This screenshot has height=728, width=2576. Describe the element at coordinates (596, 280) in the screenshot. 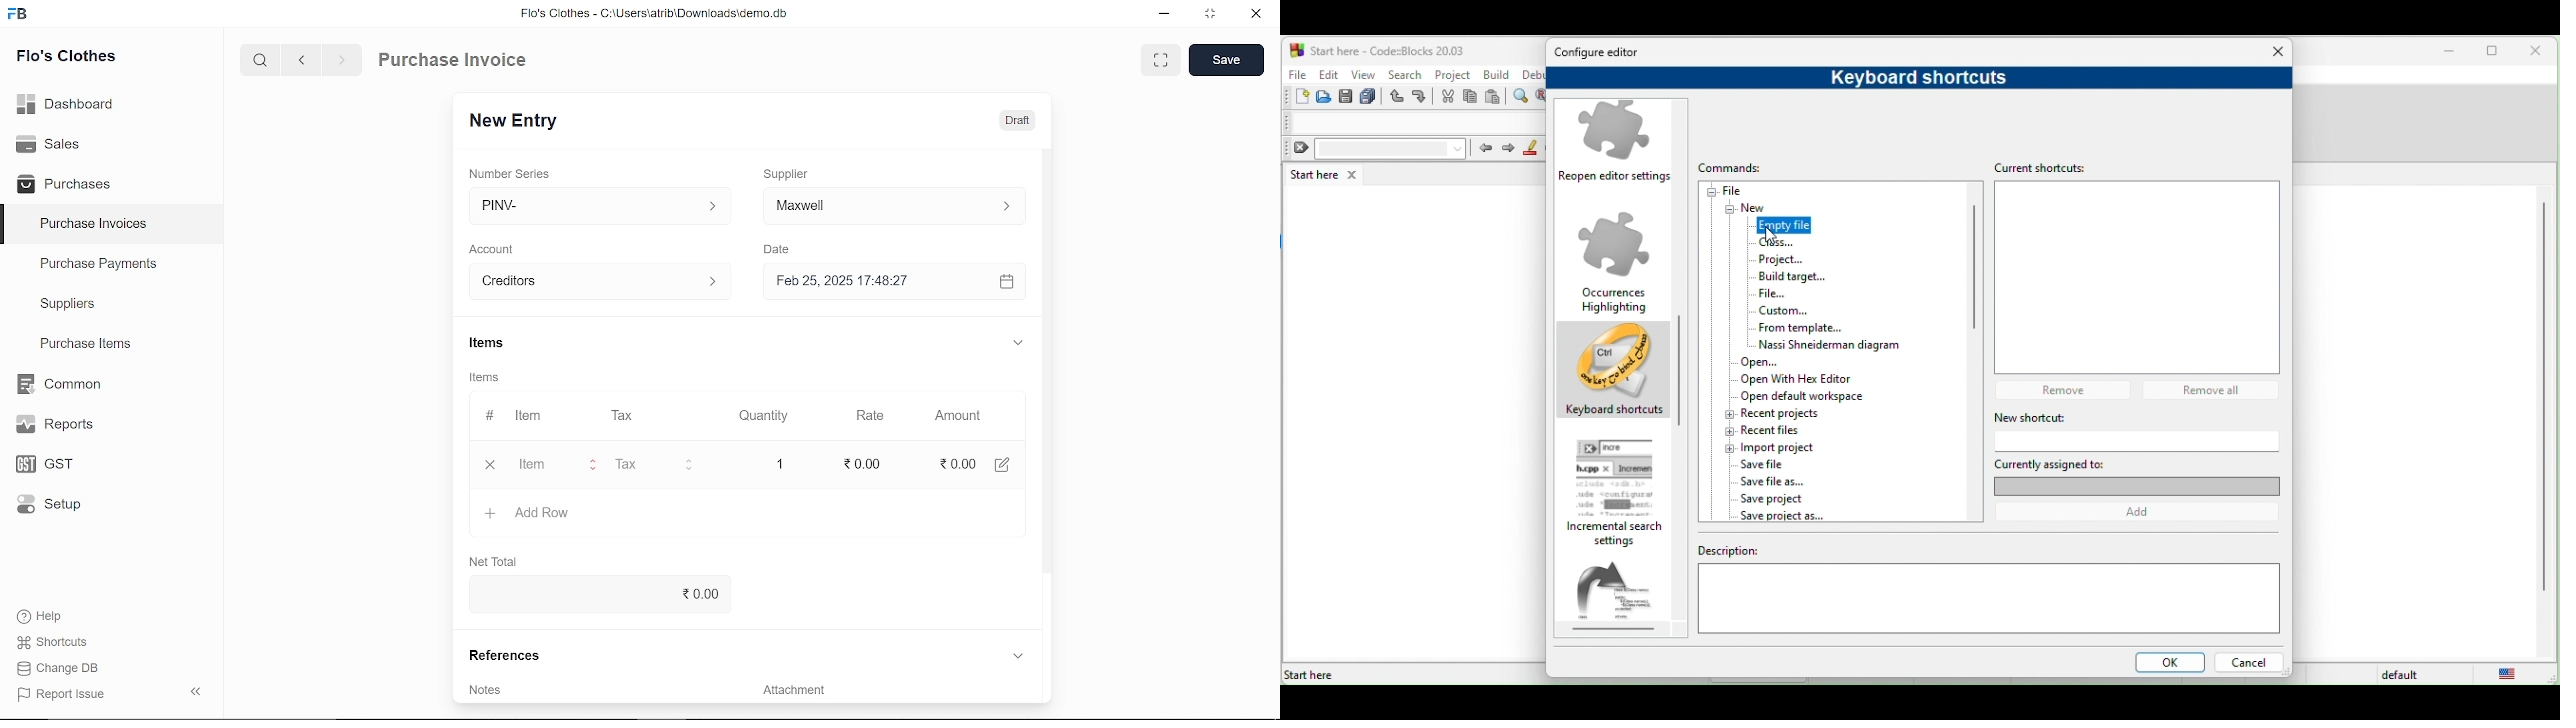

I see `creditors` at that location.